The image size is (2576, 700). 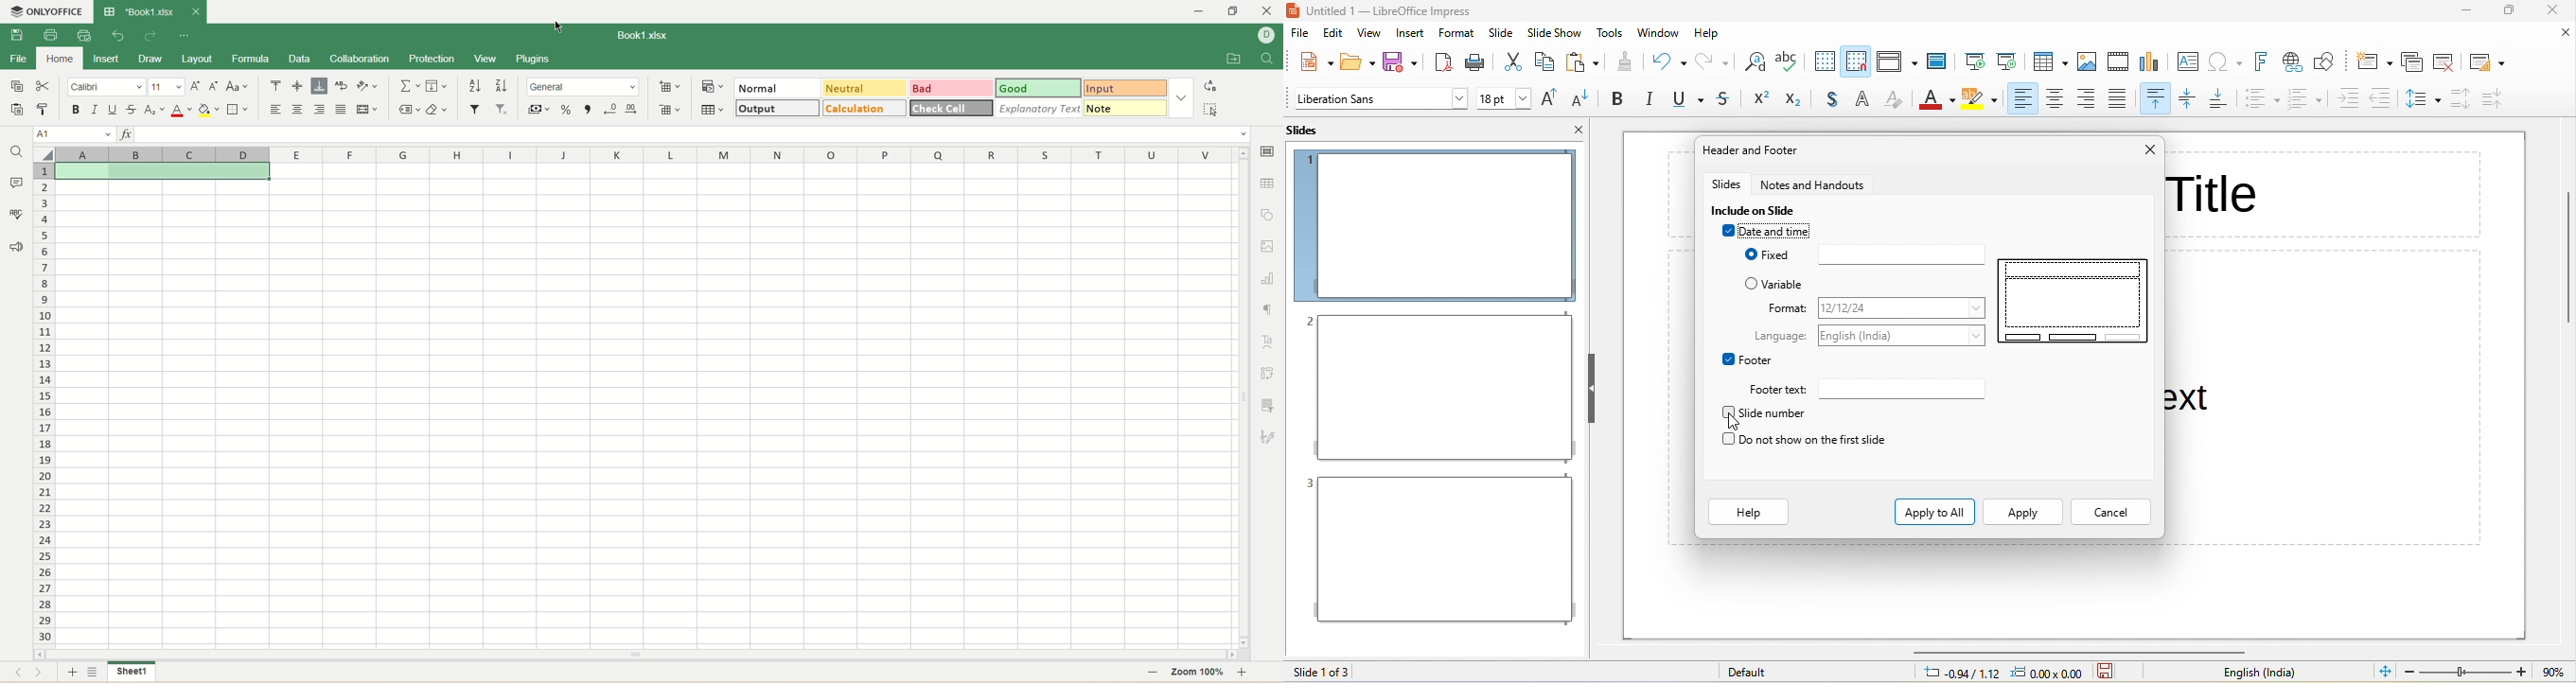 What do you see at coordinates (2446, 61) in the screenshot?
I see `delete slide` at bounding box center [2446, 61].